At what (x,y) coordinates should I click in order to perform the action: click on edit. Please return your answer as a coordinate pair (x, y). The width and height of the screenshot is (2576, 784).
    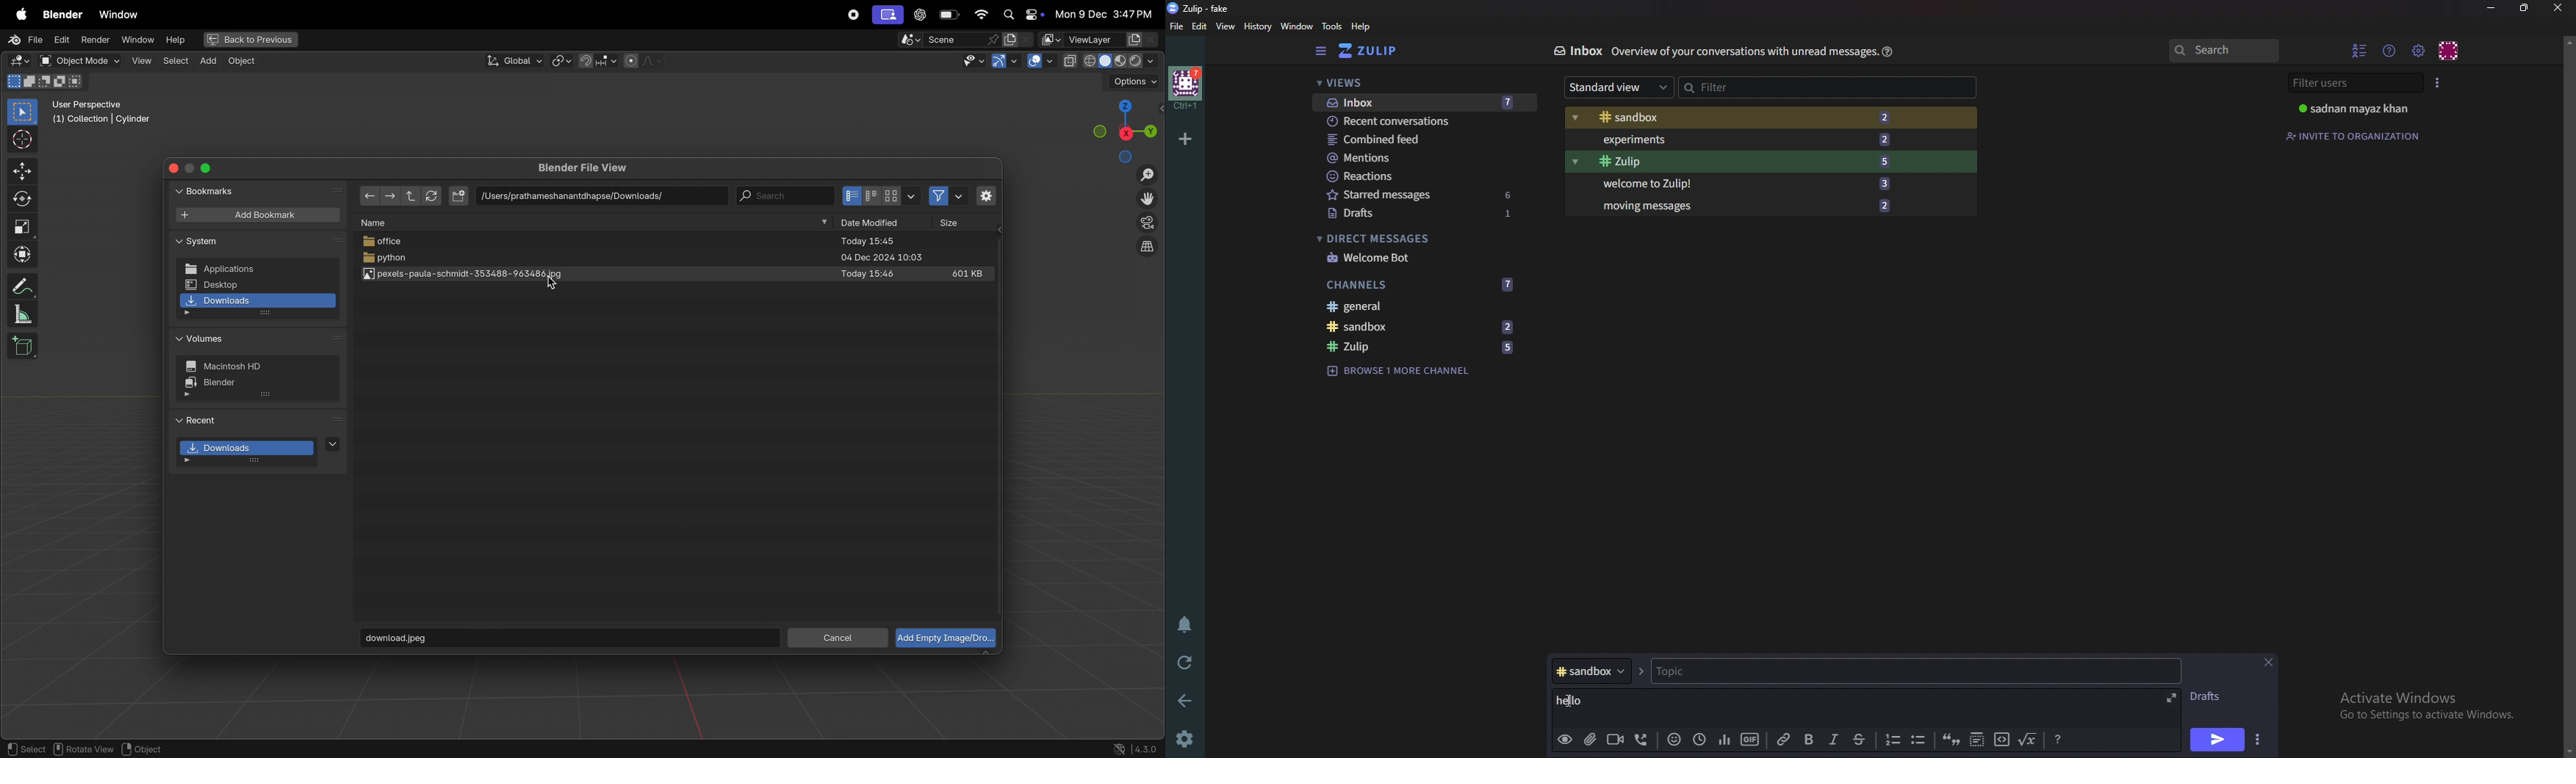
    Looking at the image, I should click on (62, 40).